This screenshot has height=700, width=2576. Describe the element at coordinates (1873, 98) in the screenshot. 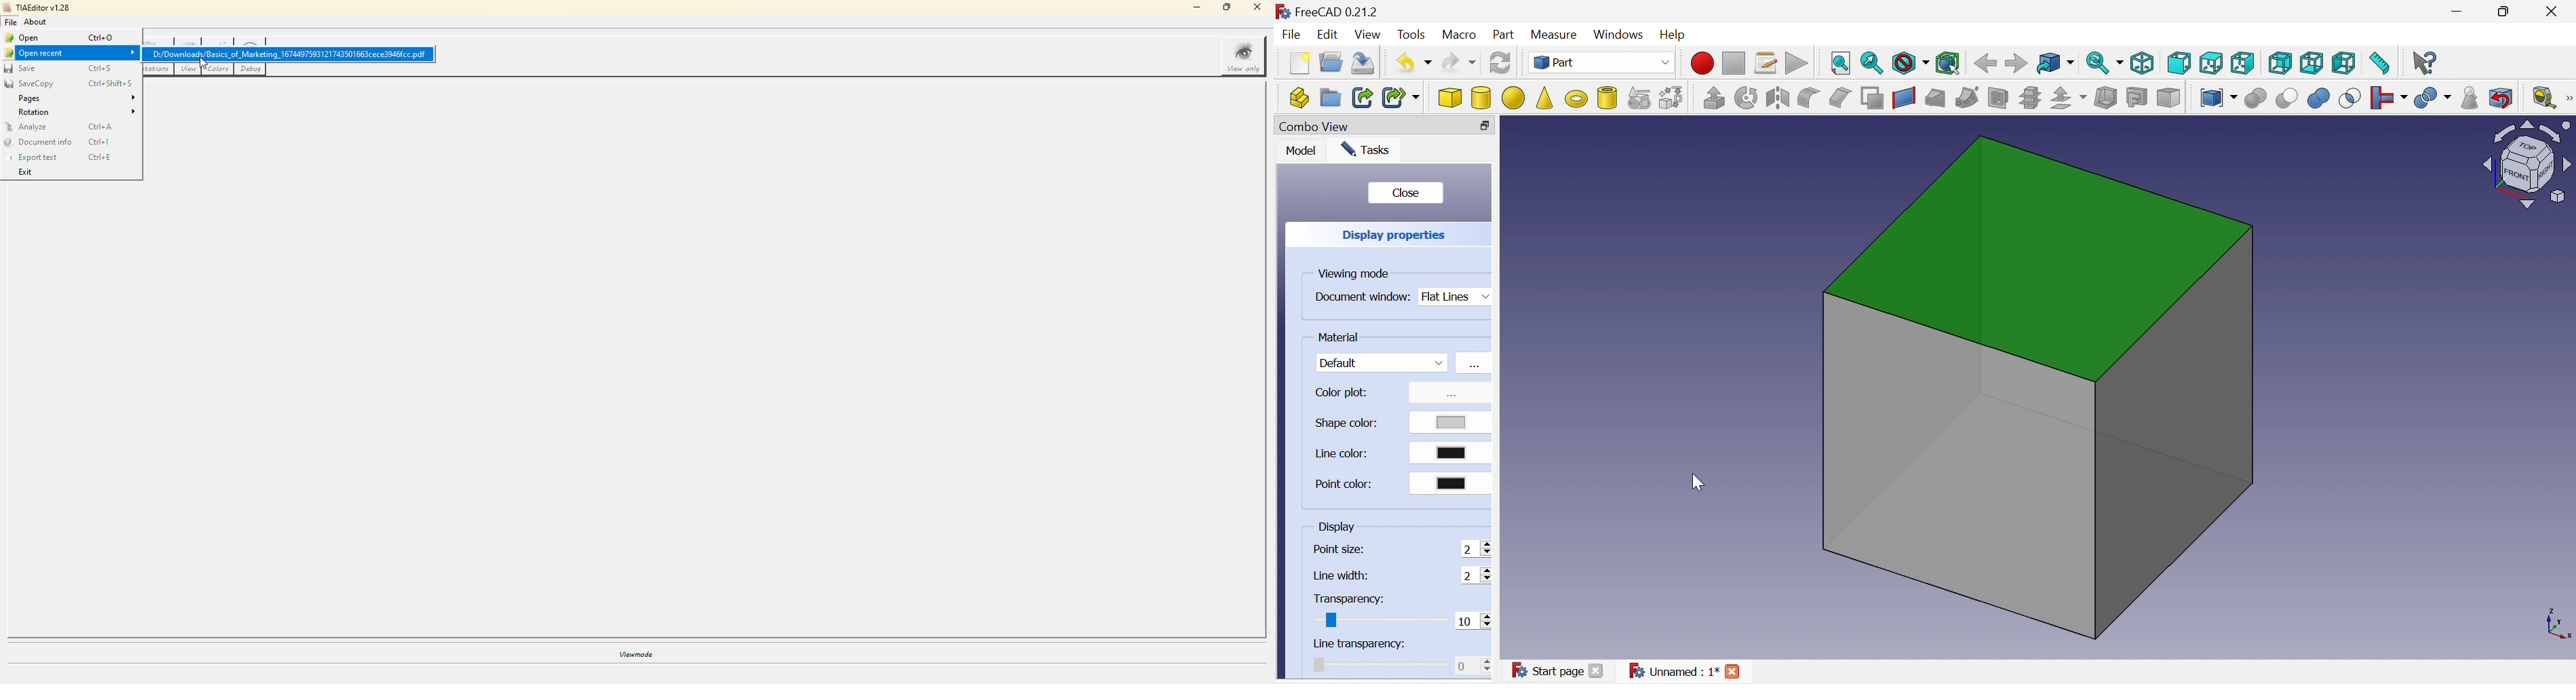

I see `Make face from wires` at that location.